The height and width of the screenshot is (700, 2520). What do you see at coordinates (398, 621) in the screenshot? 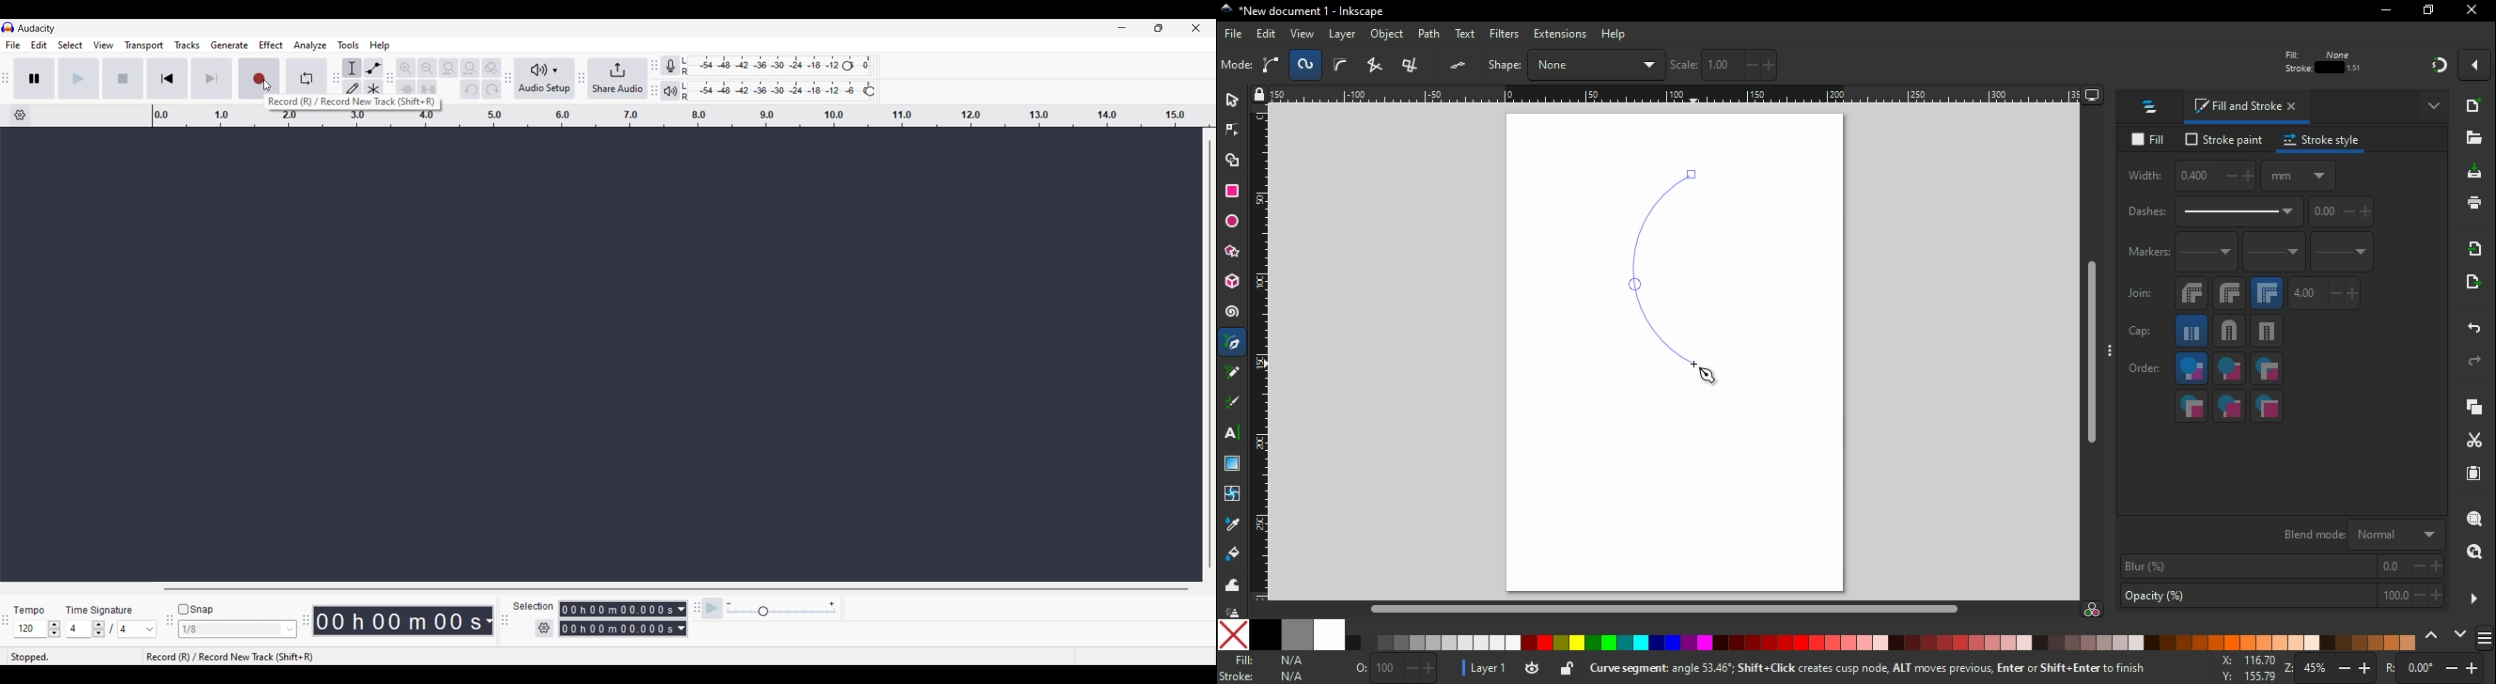
I see `Recorded audio duration` at bounding box center [398, 621].